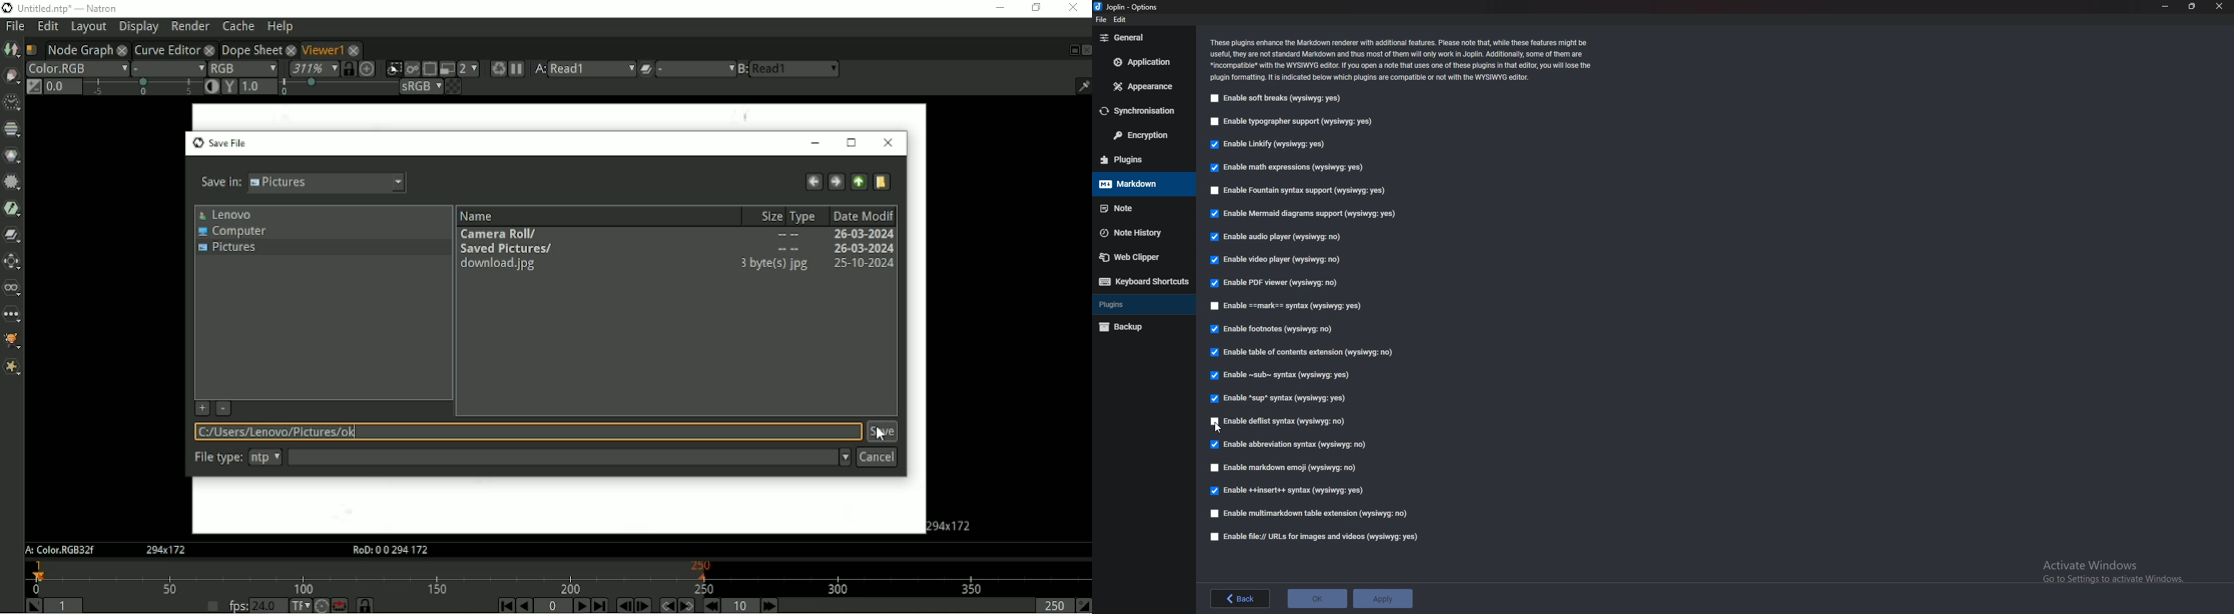  I want to click on application, so click(1143, 61).